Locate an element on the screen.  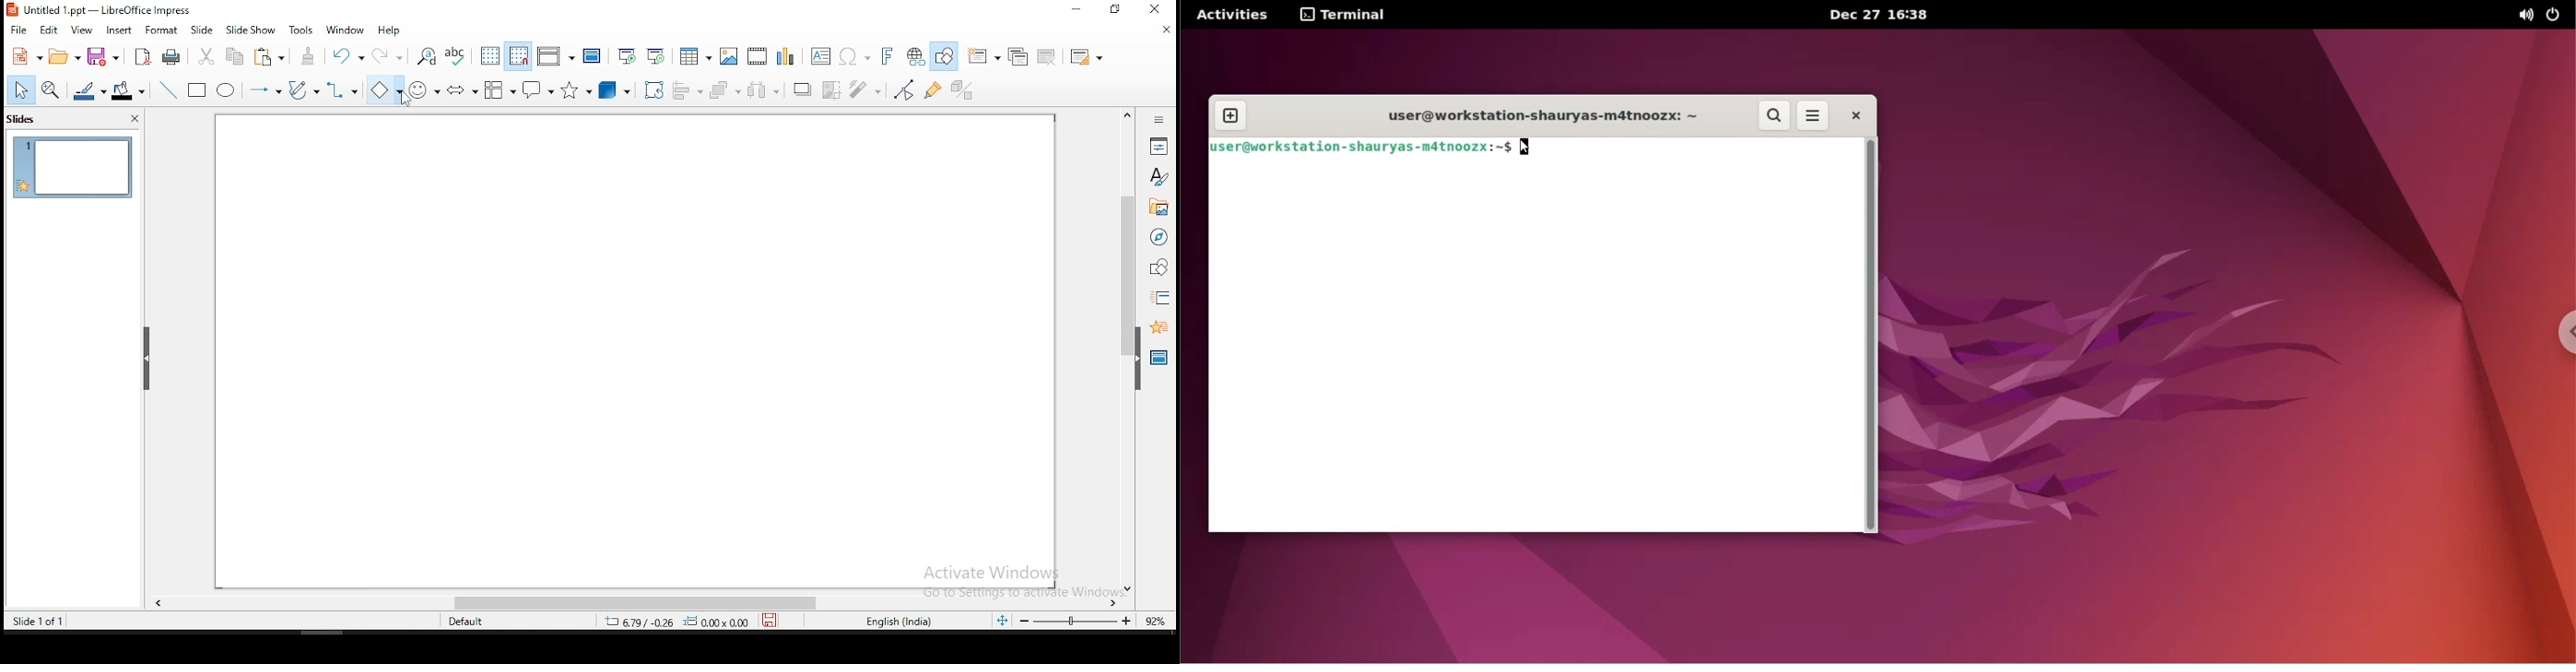
rectangle is located at coordinates (198, 91).